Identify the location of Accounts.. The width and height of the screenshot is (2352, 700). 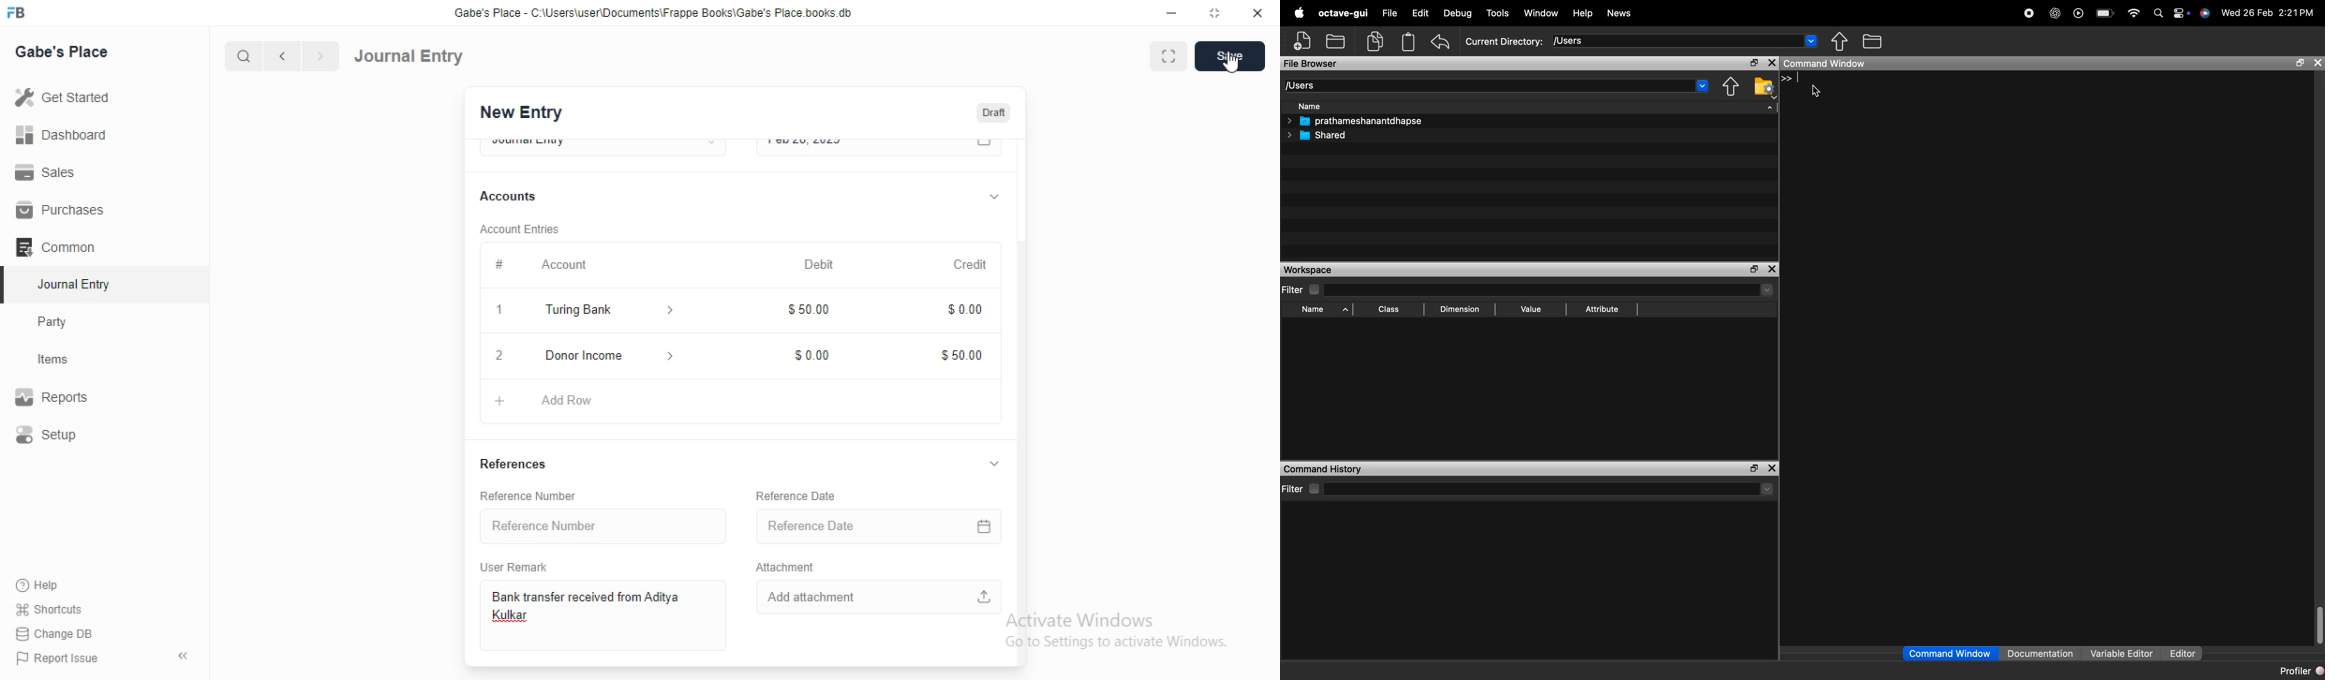
(518, 197).